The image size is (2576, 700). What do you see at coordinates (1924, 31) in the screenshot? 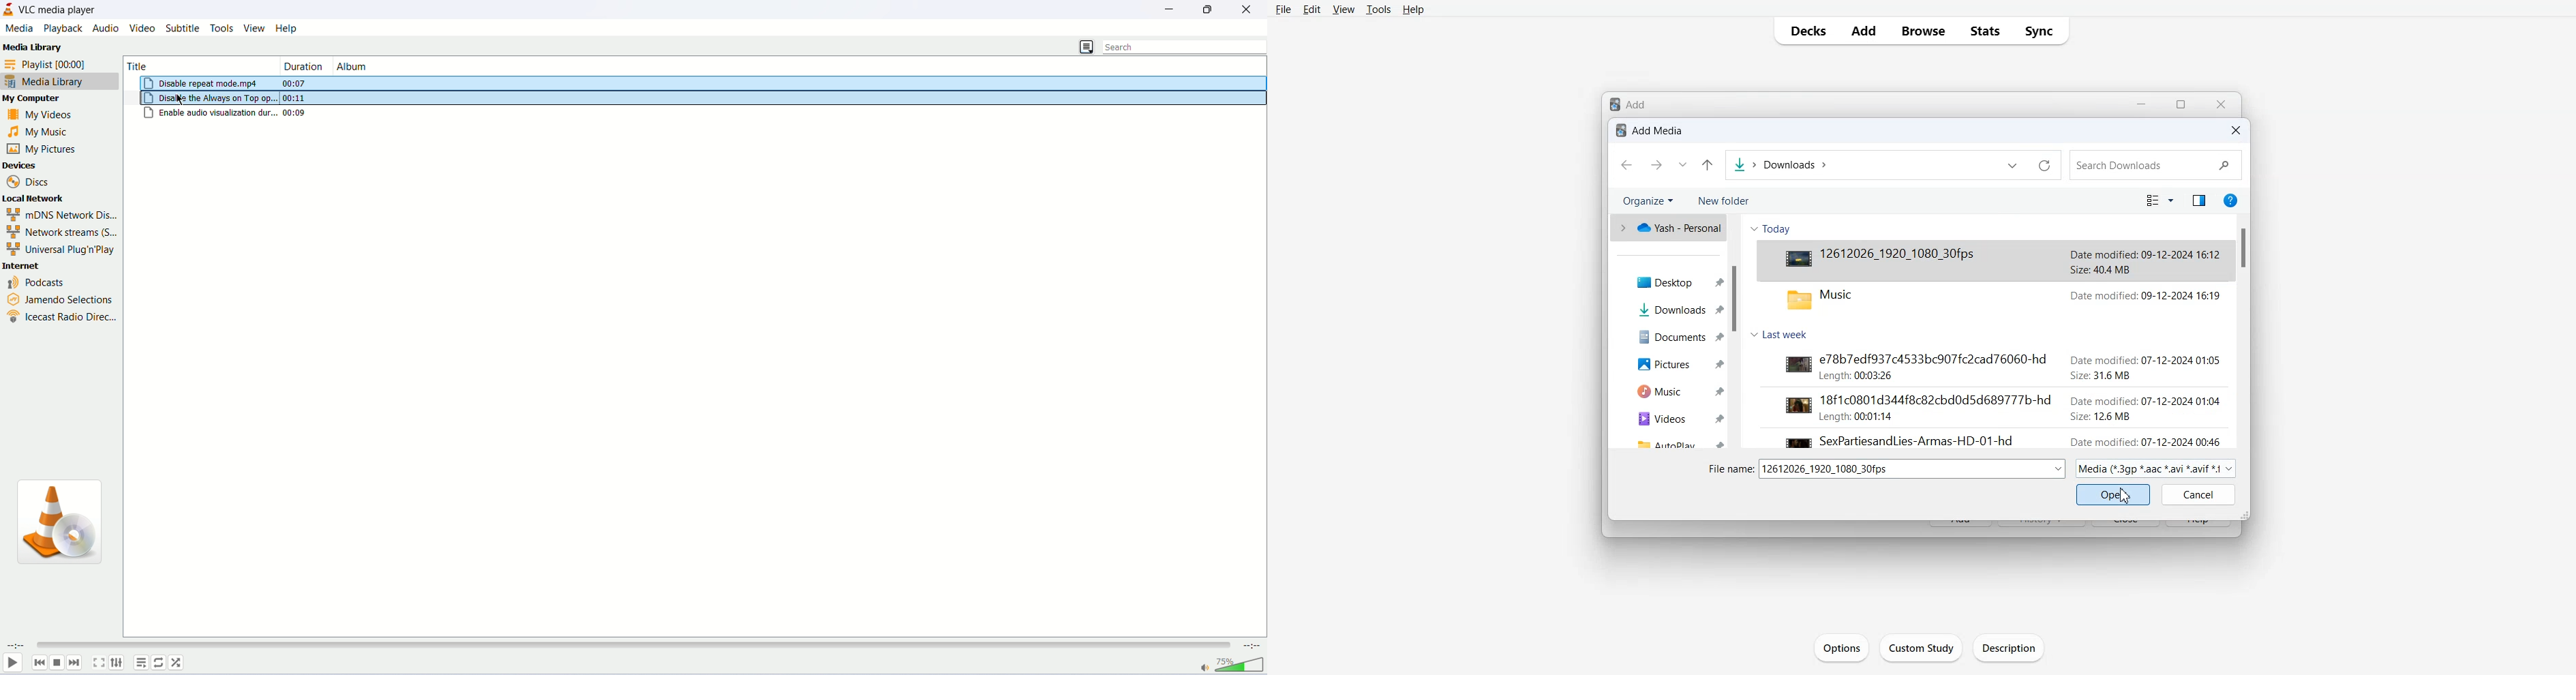
I see `Browse` at bounding box center [1924, 31].